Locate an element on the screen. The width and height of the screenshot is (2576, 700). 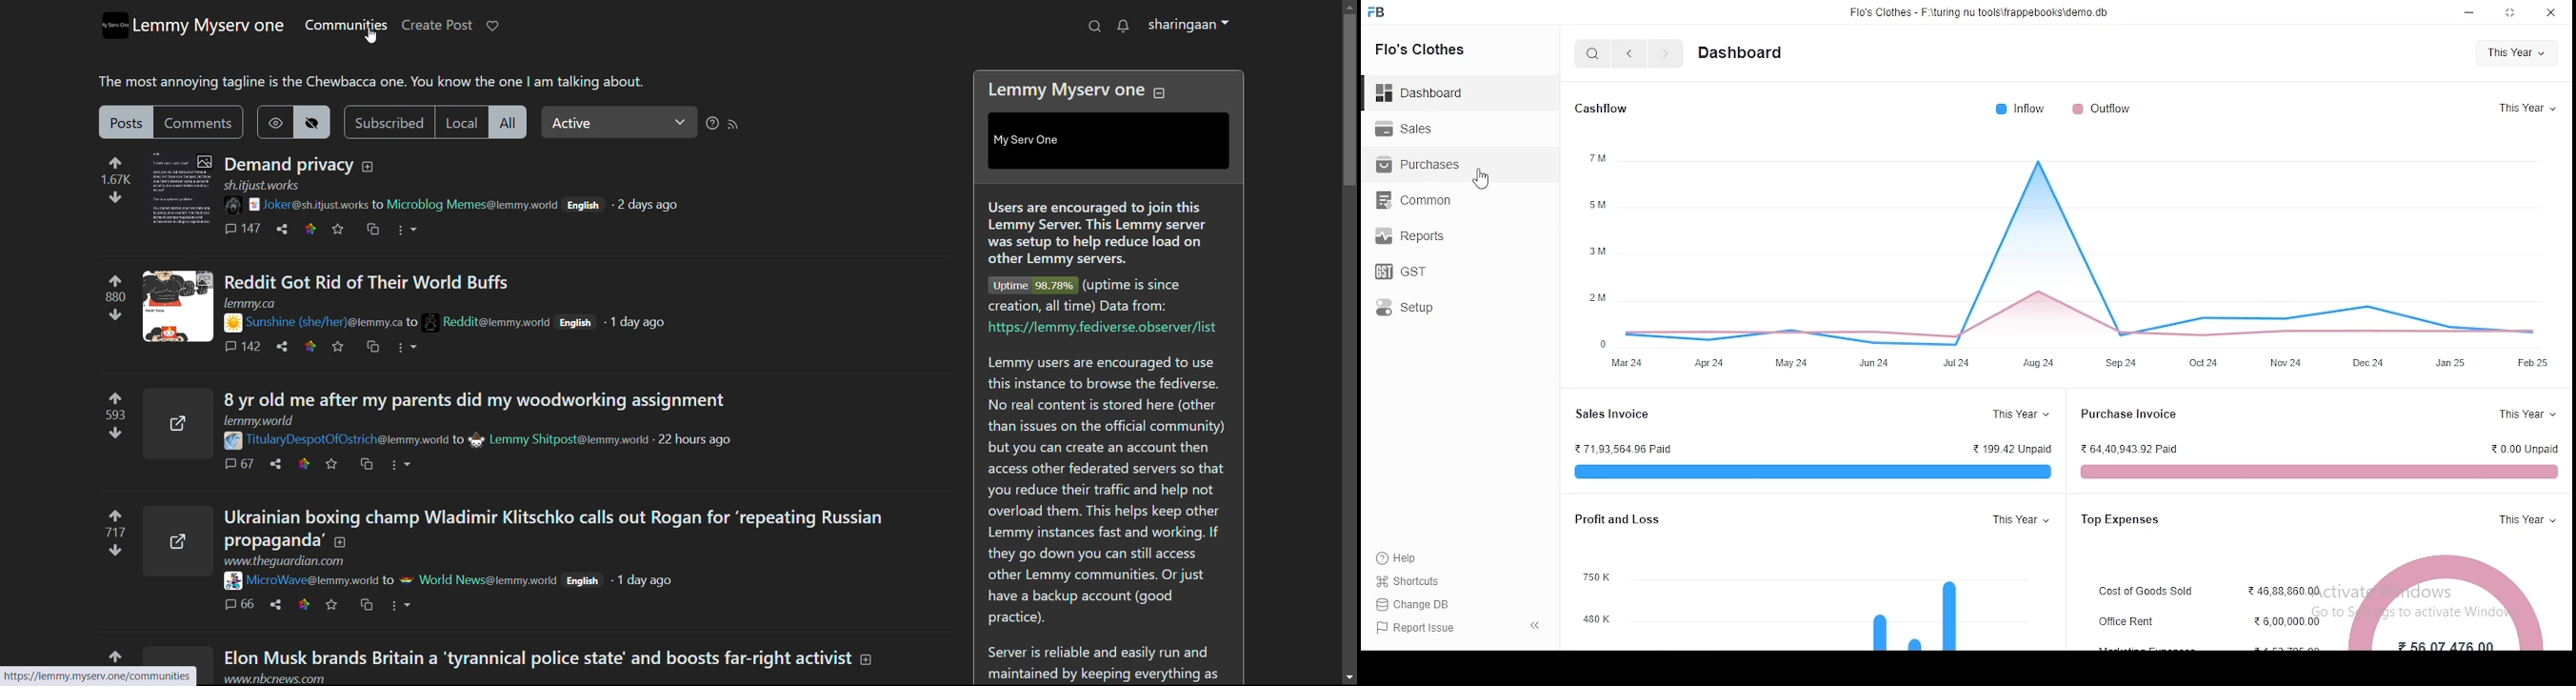
top expenses is located at coordinates (2128, 520).